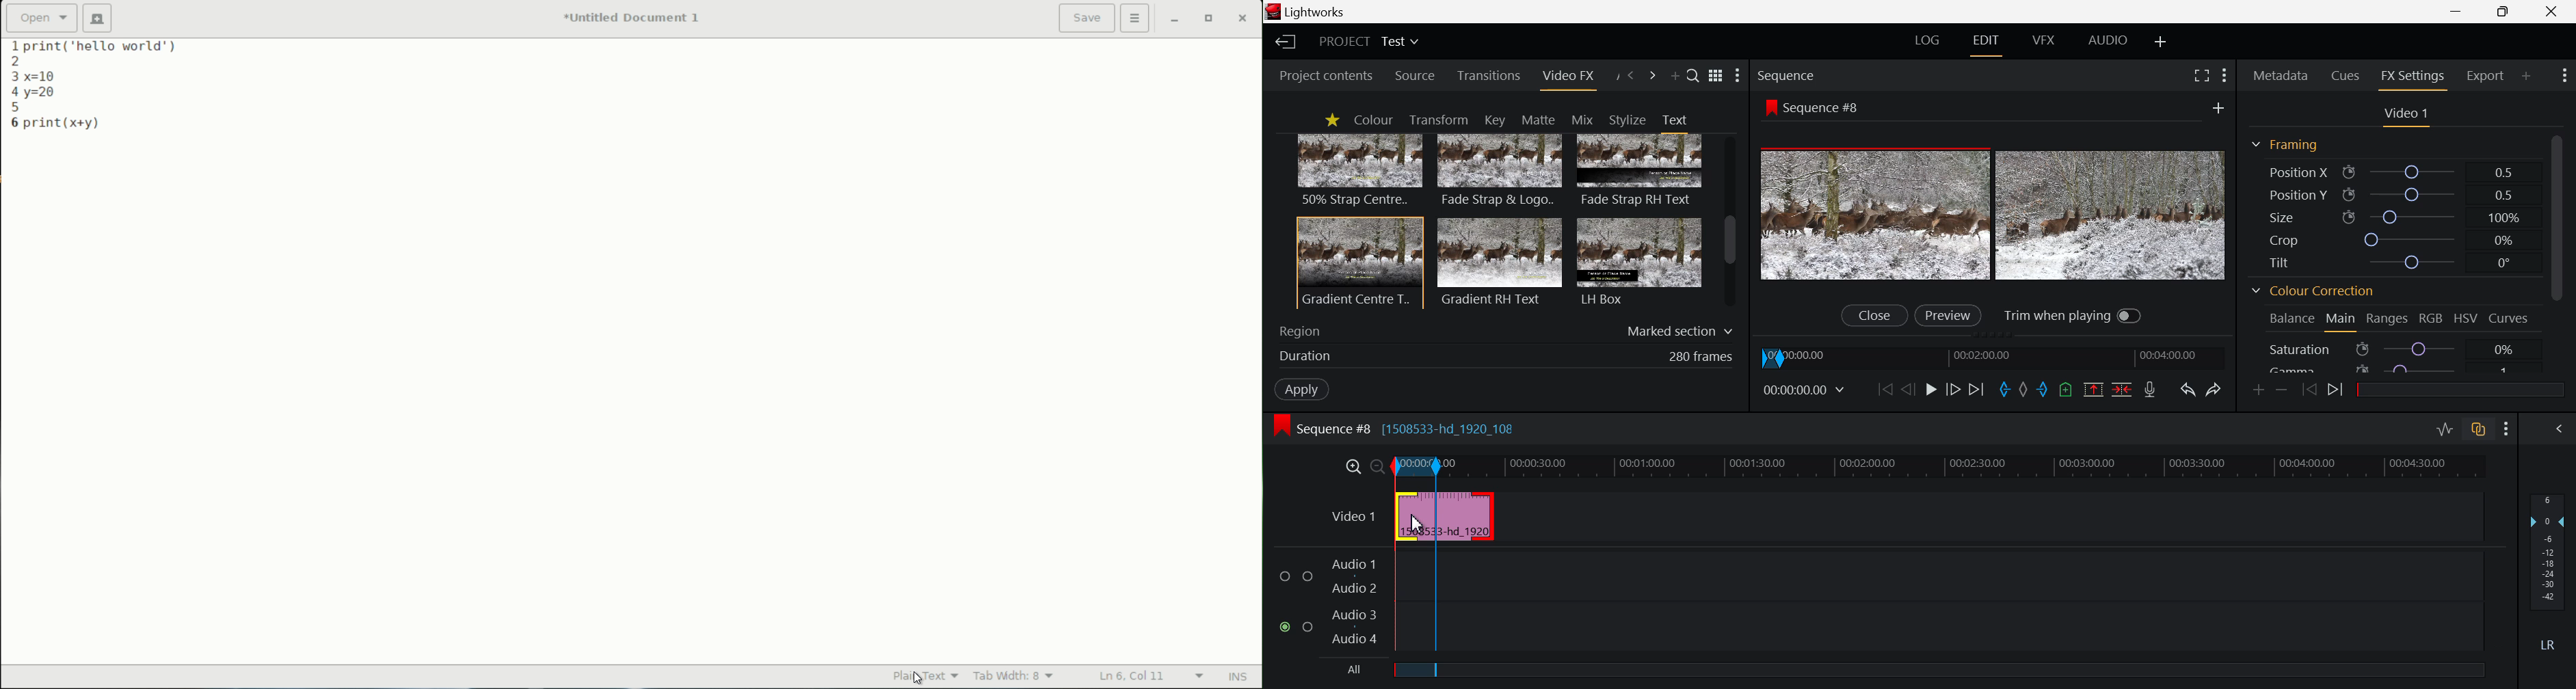  Describe the element at coordinates (1872, 316) in the screenshot. I see `Close` at that location.